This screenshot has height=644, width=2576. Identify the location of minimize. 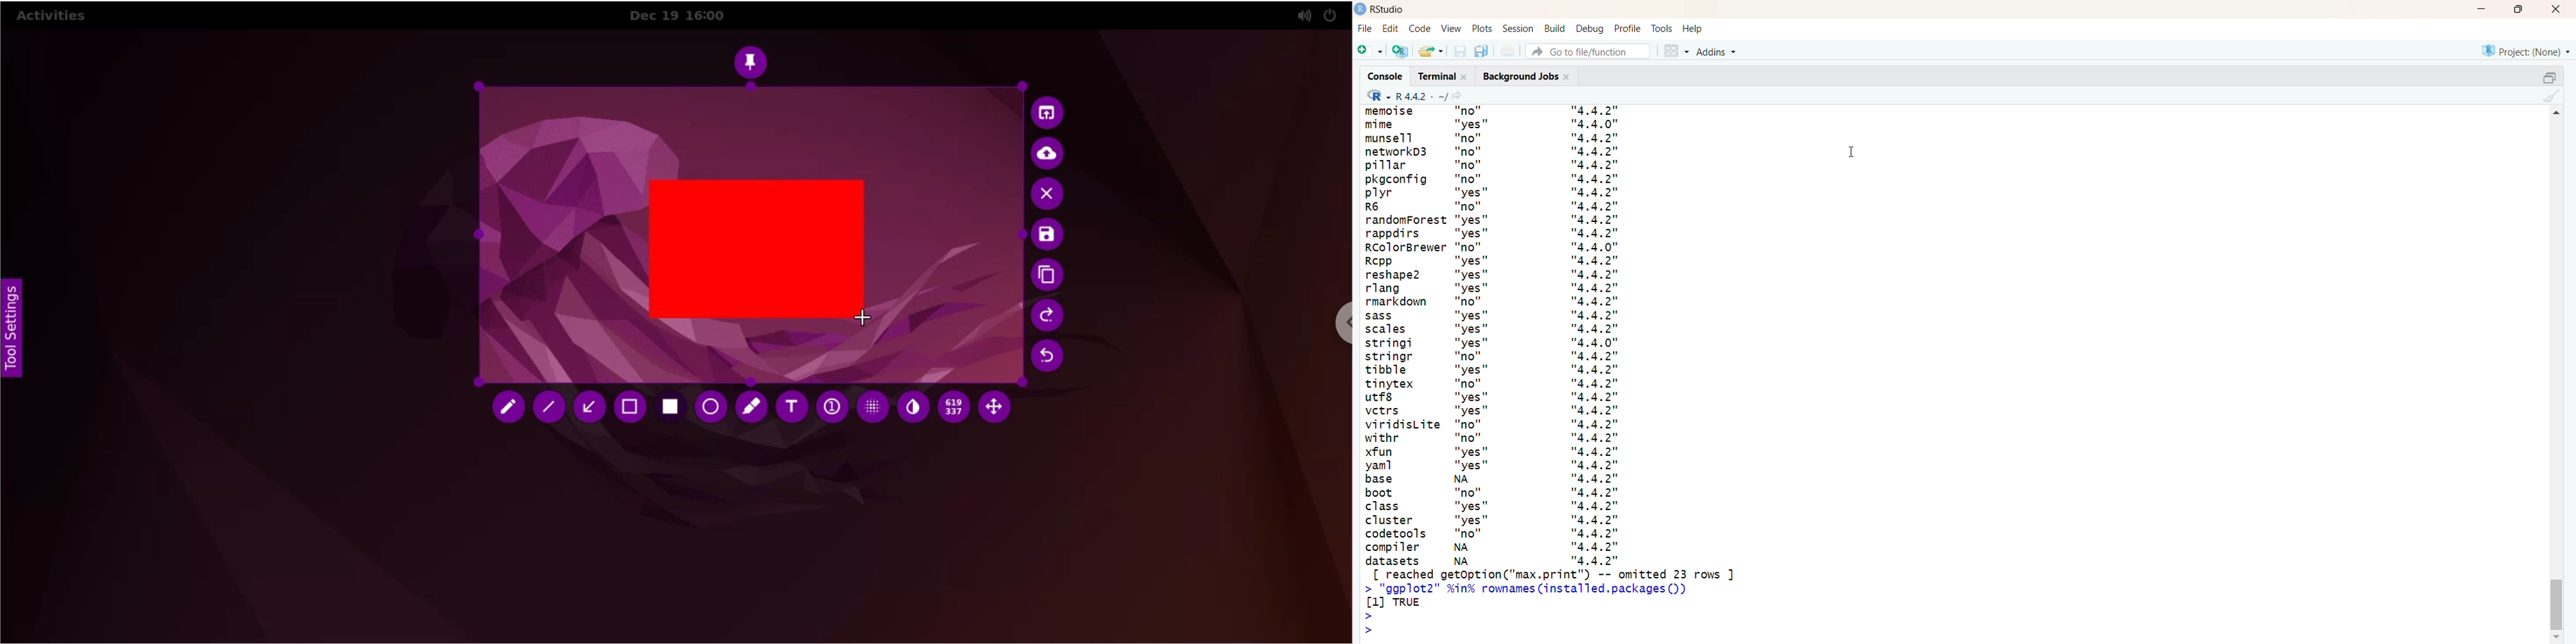
(2479, 9).